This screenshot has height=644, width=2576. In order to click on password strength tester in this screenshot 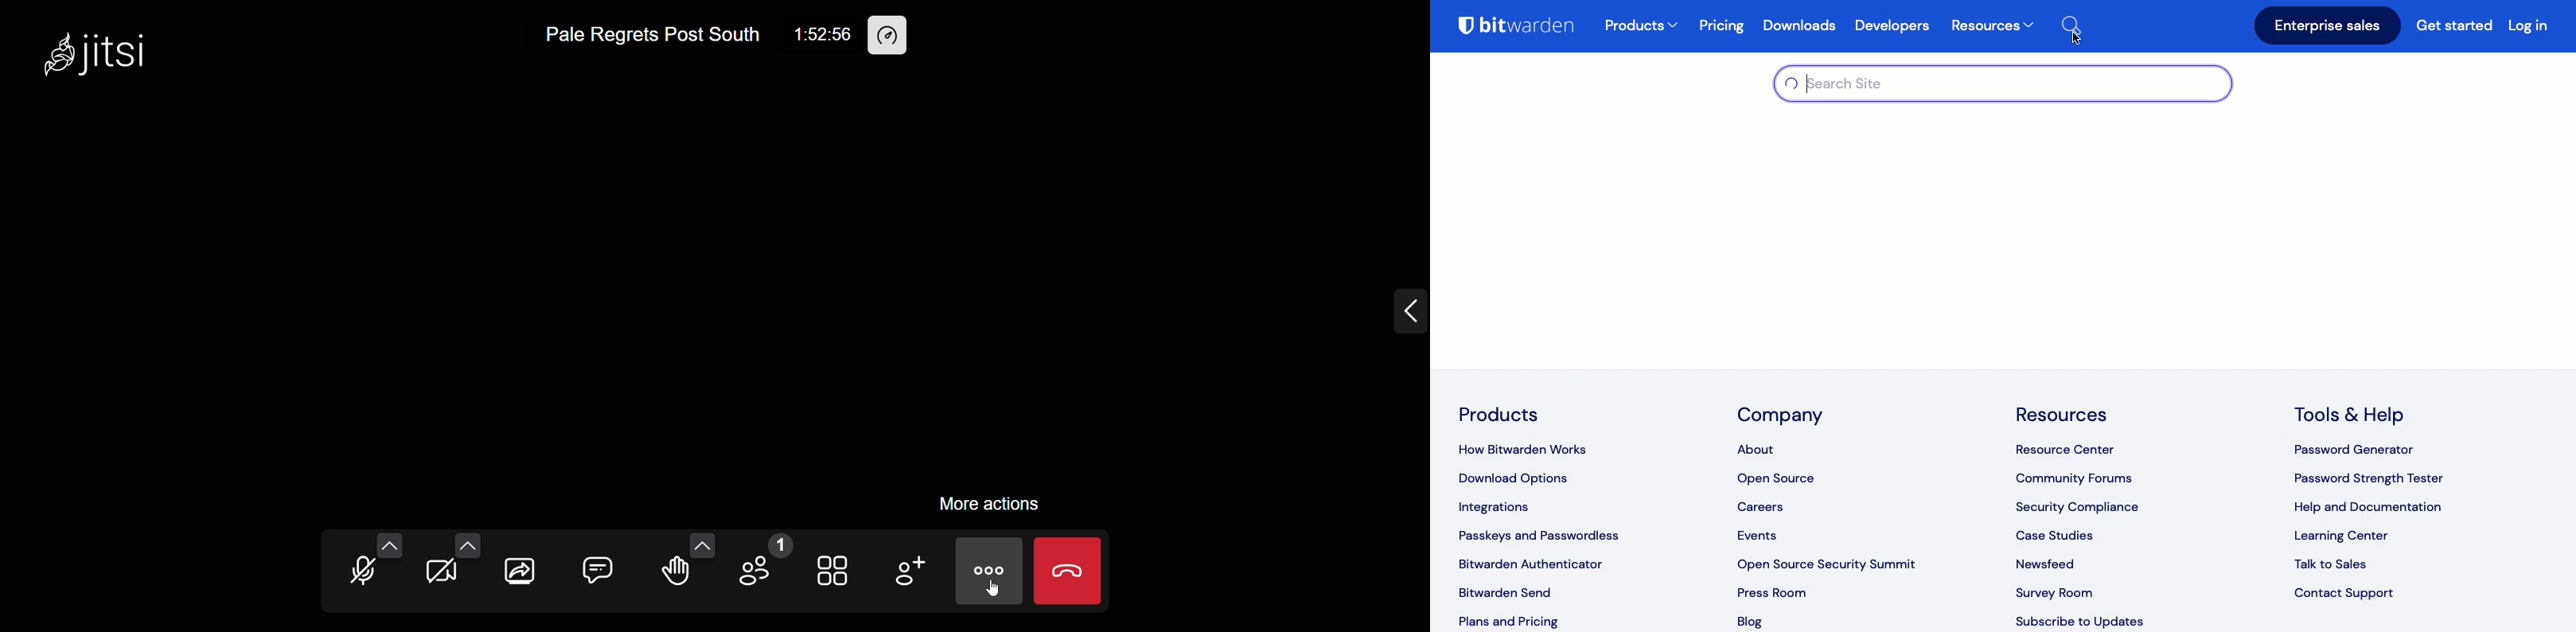, I will do `click(2370, 479)`.